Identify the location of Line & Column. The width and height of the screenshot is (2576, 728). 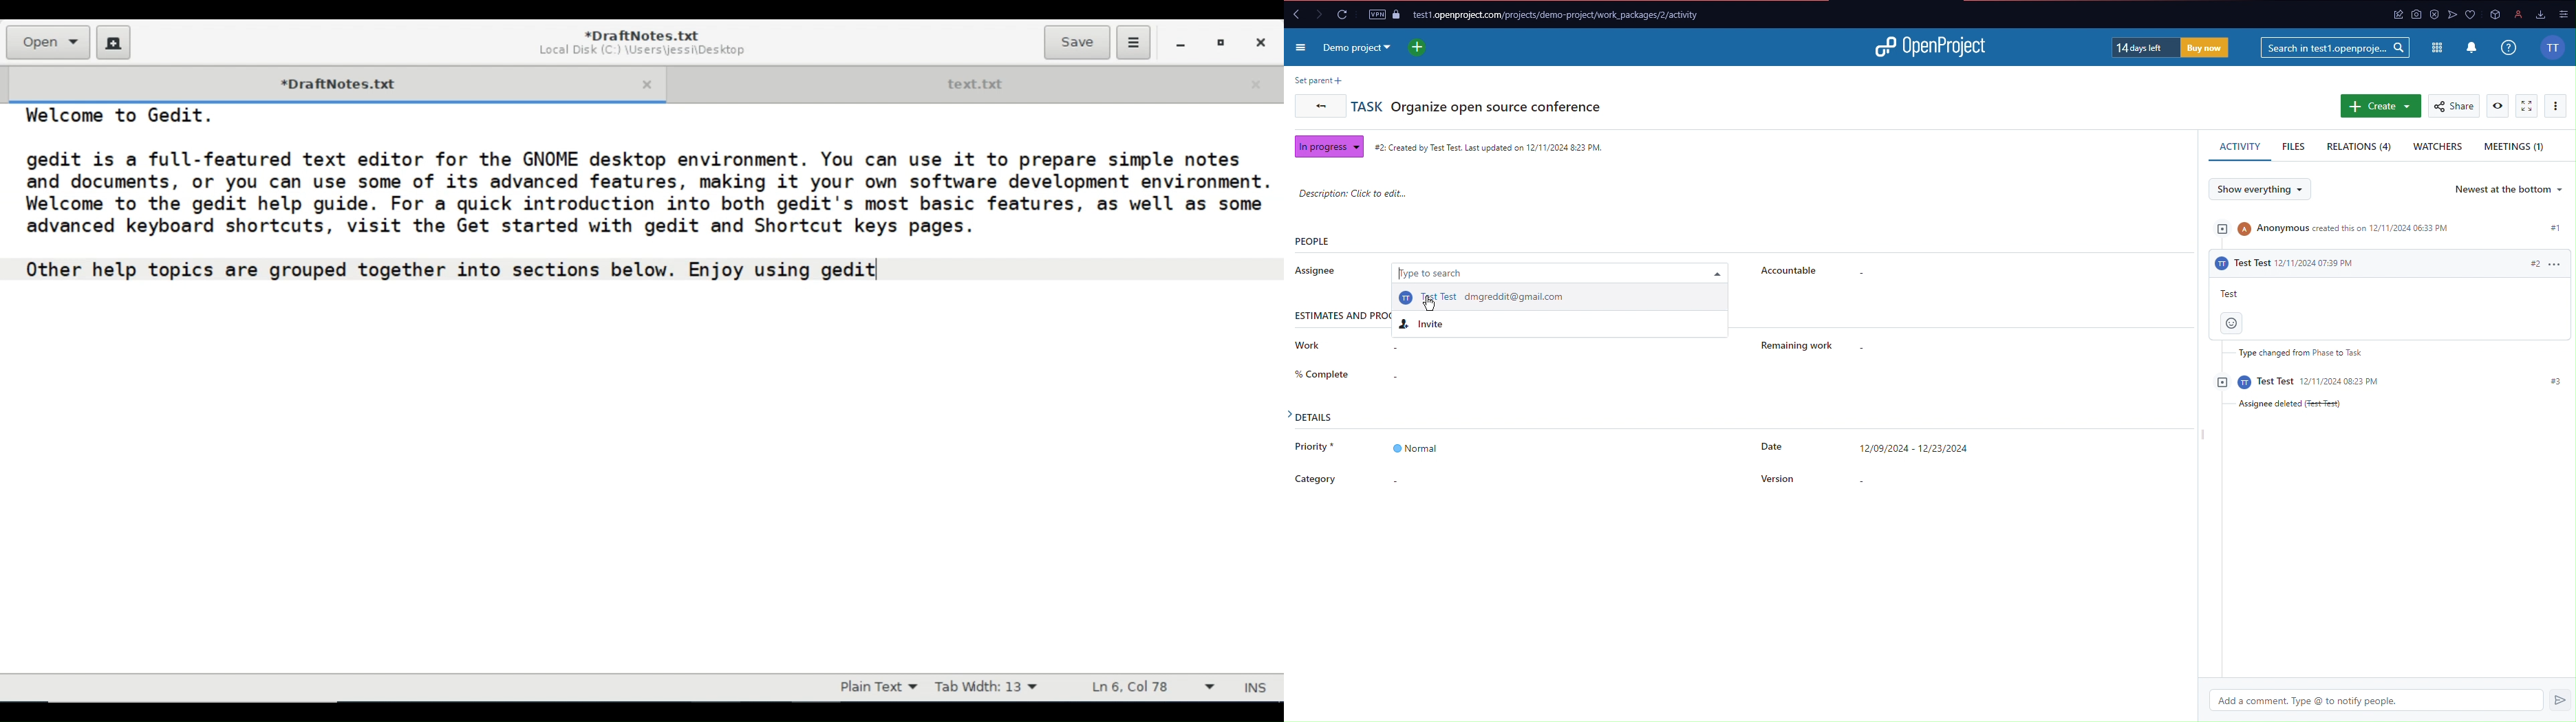
(1153, 688).